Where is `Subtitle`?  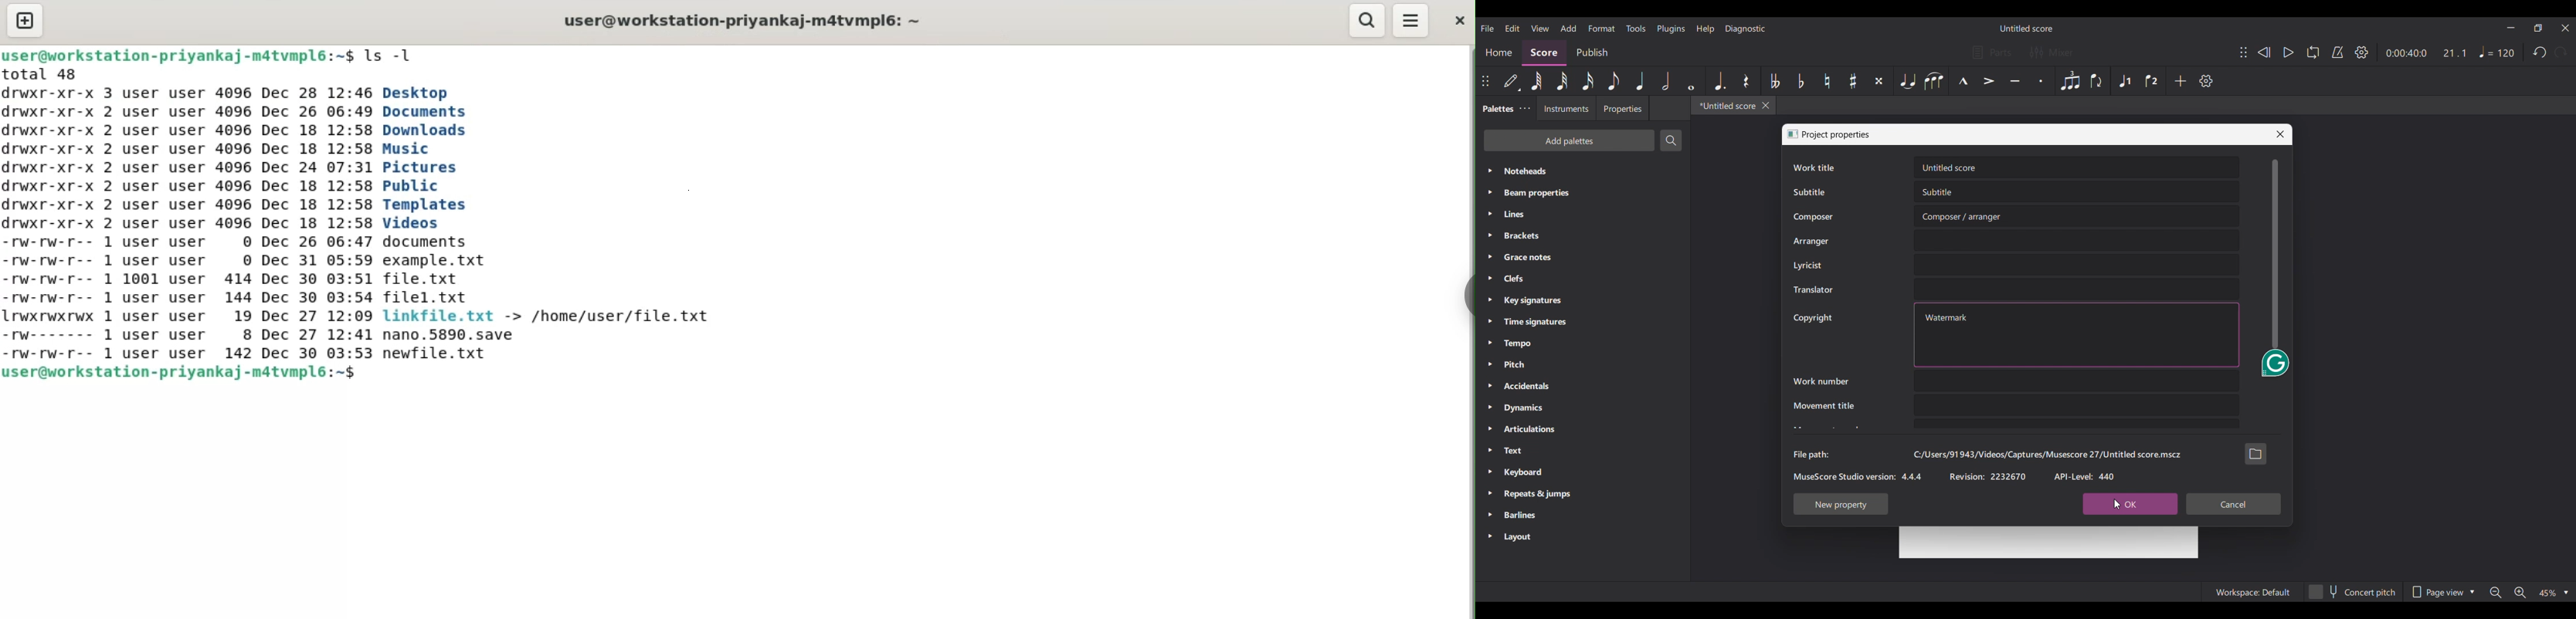
Subtitle is located at coordinates (1809, 192).